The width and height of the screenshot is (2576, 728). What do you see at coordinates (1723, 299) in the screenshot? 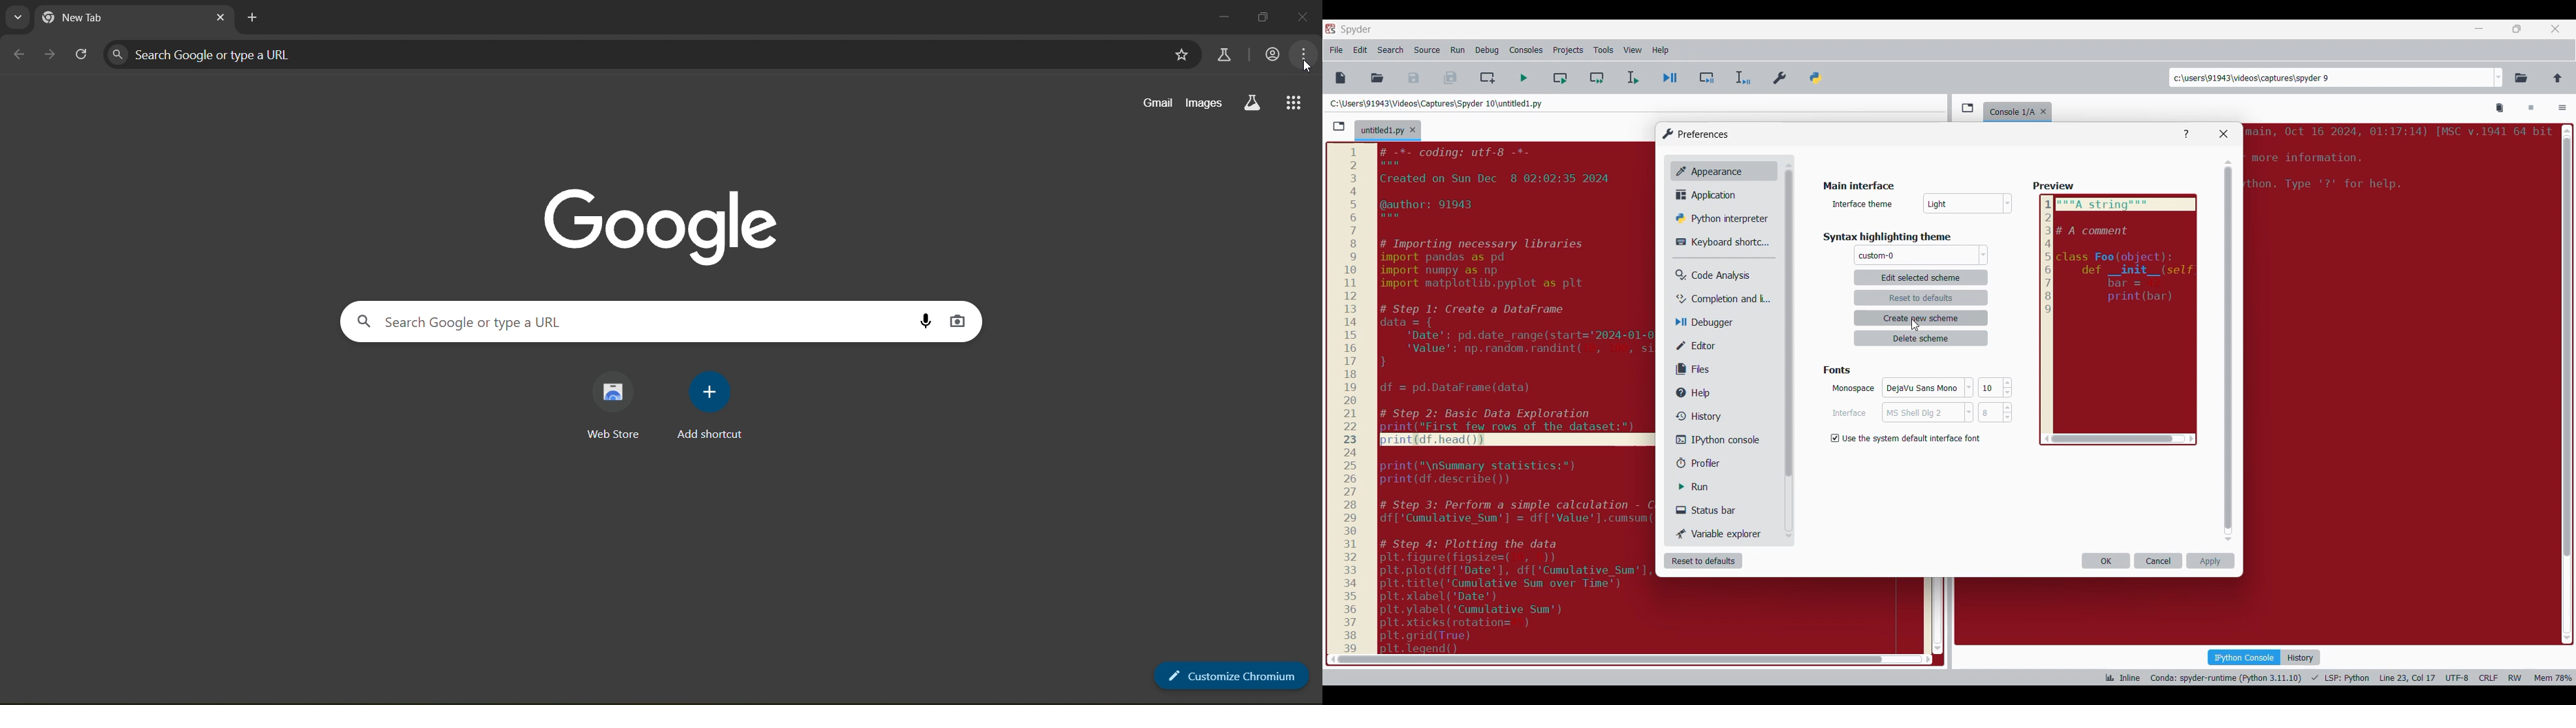
I see `Completion and linting` at bounding box center [1723, 299].